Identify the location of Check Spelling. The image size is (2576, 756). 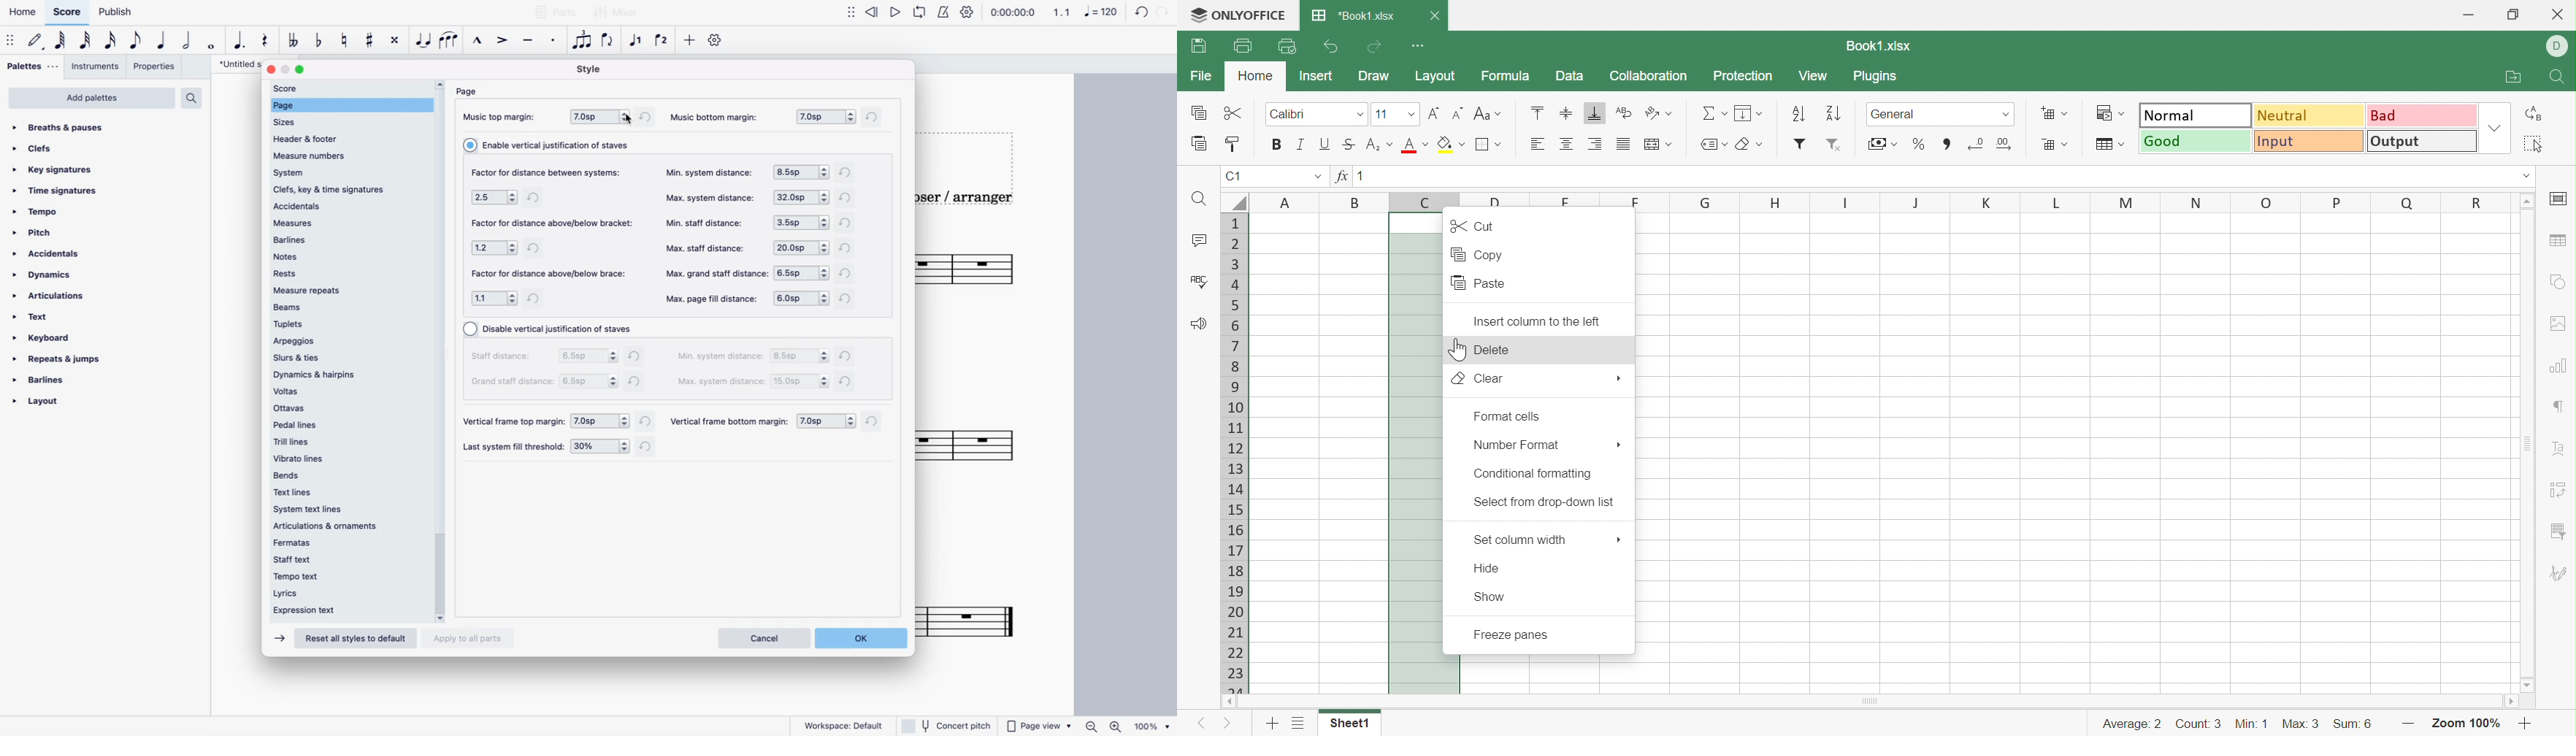
(1195, 279).